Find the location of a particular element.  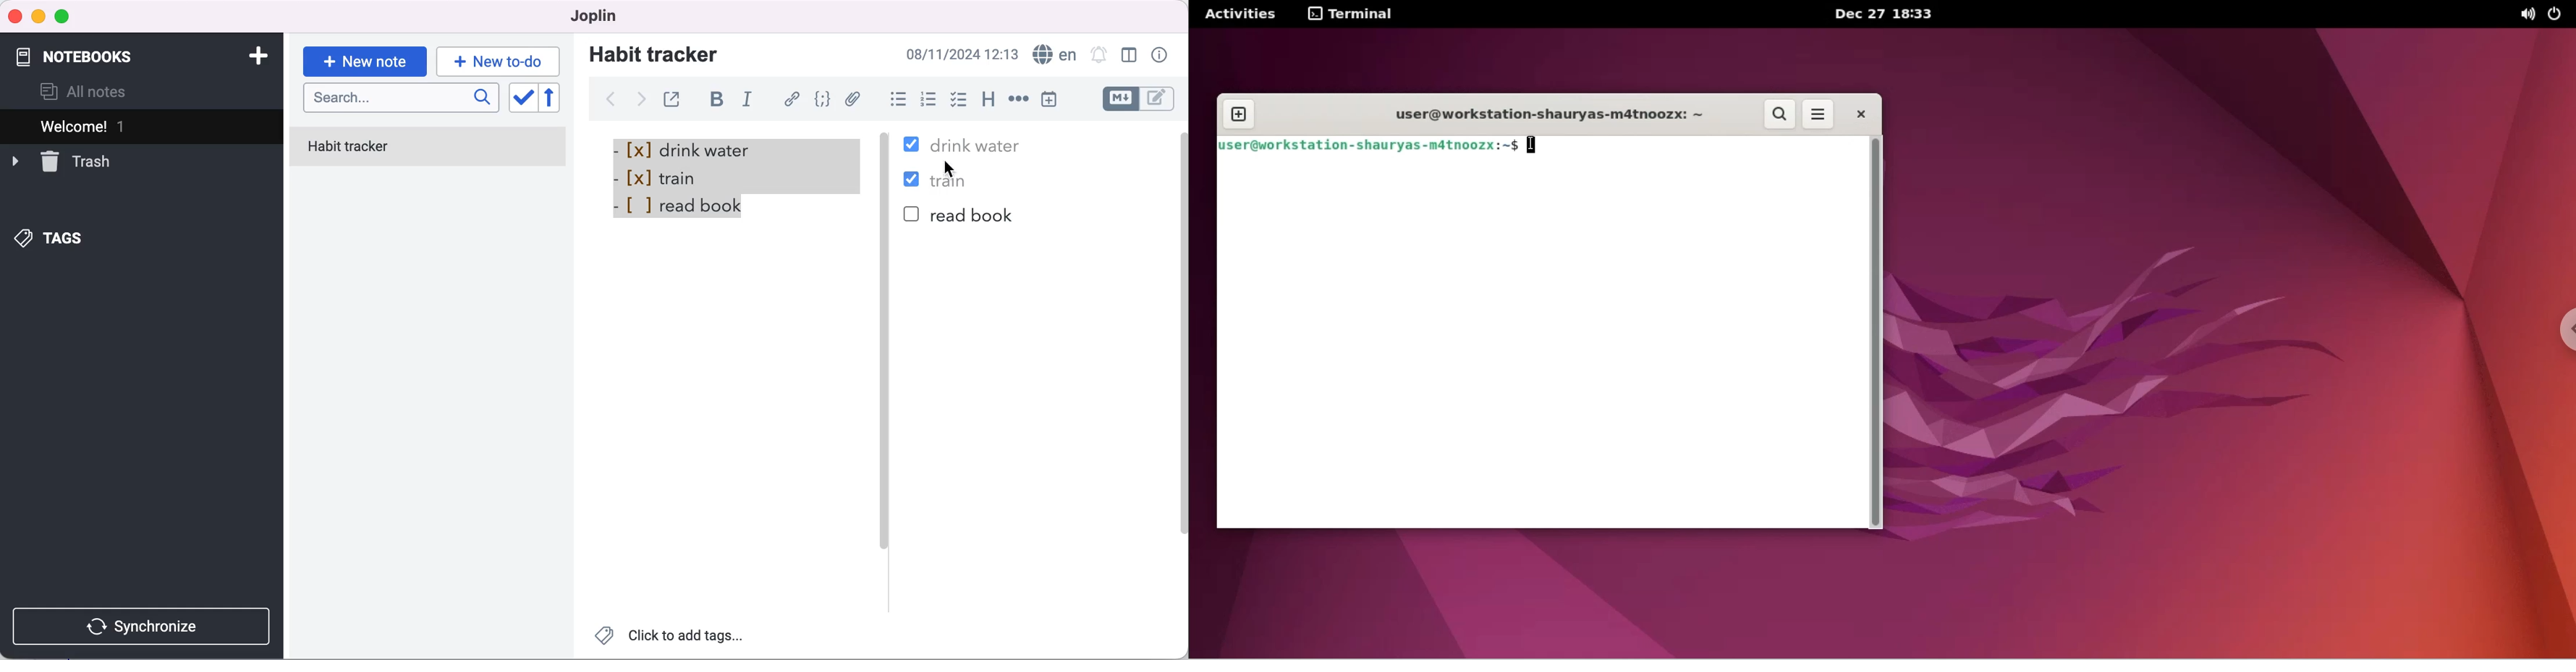

vertical slider is located at coordinates (885, 365).